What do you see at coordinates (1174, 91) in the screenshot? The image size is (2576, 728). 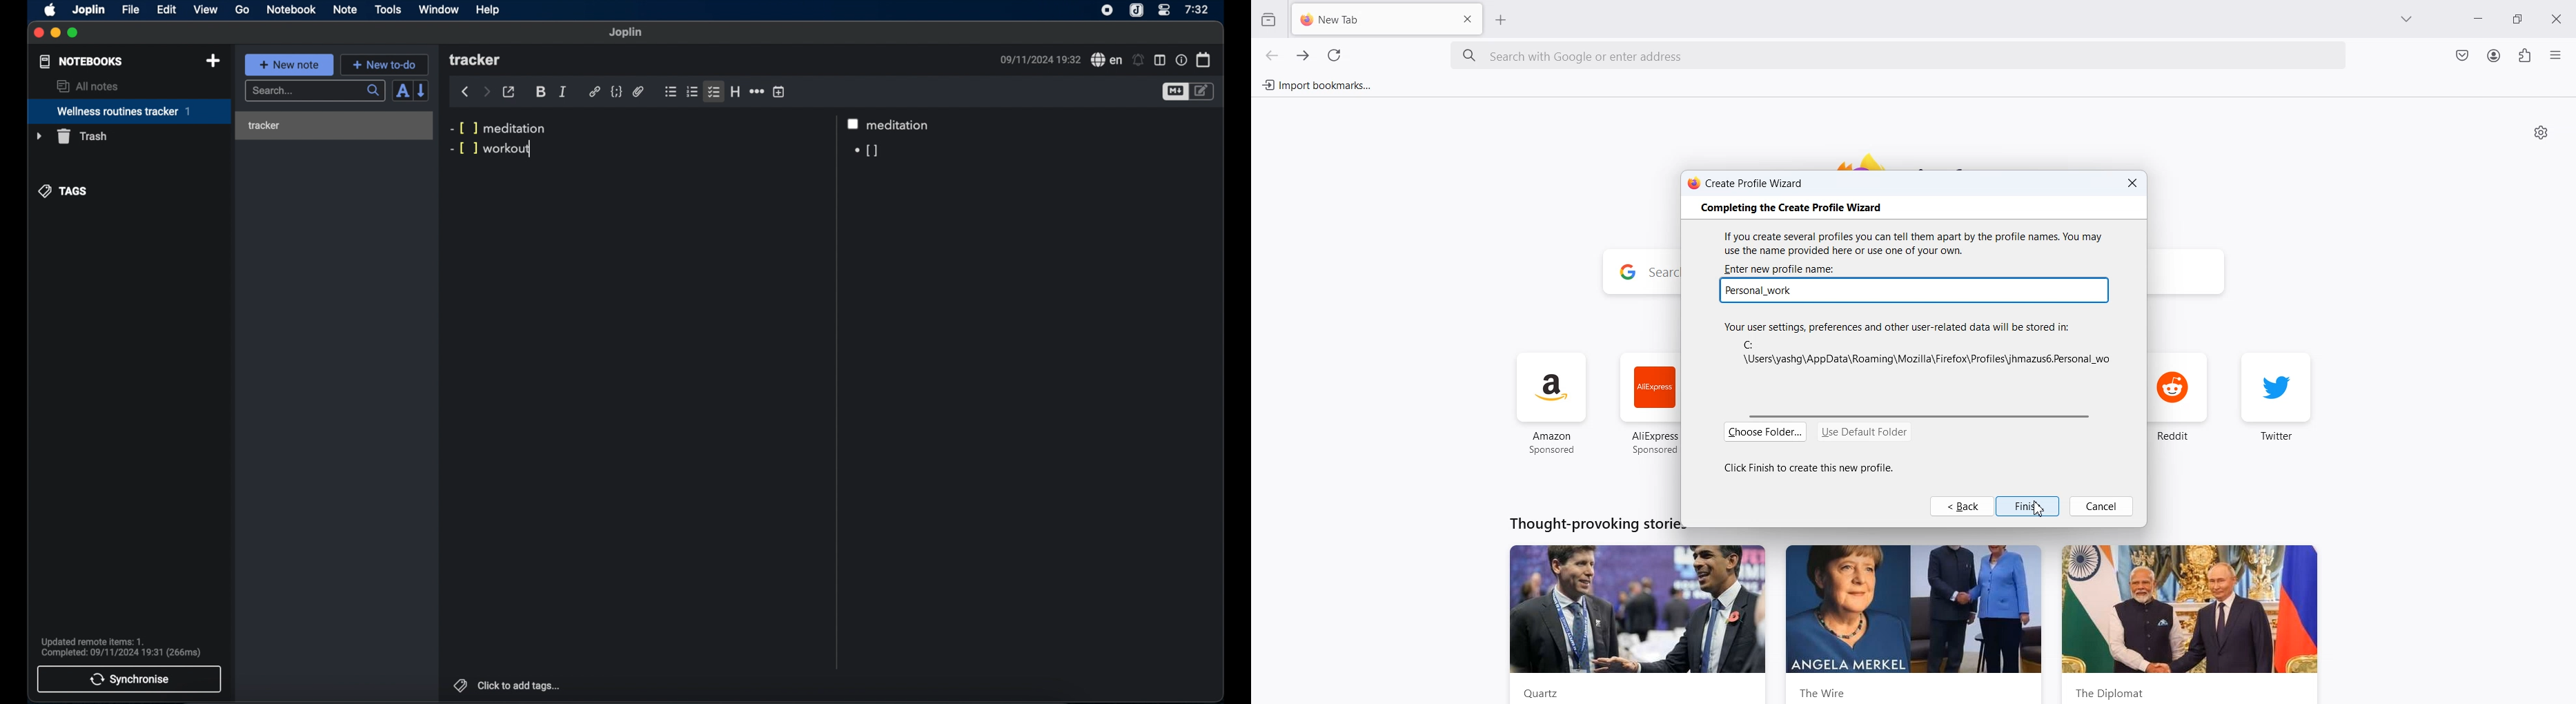 I see `toggle editor` at bounding box center [1174, 91].